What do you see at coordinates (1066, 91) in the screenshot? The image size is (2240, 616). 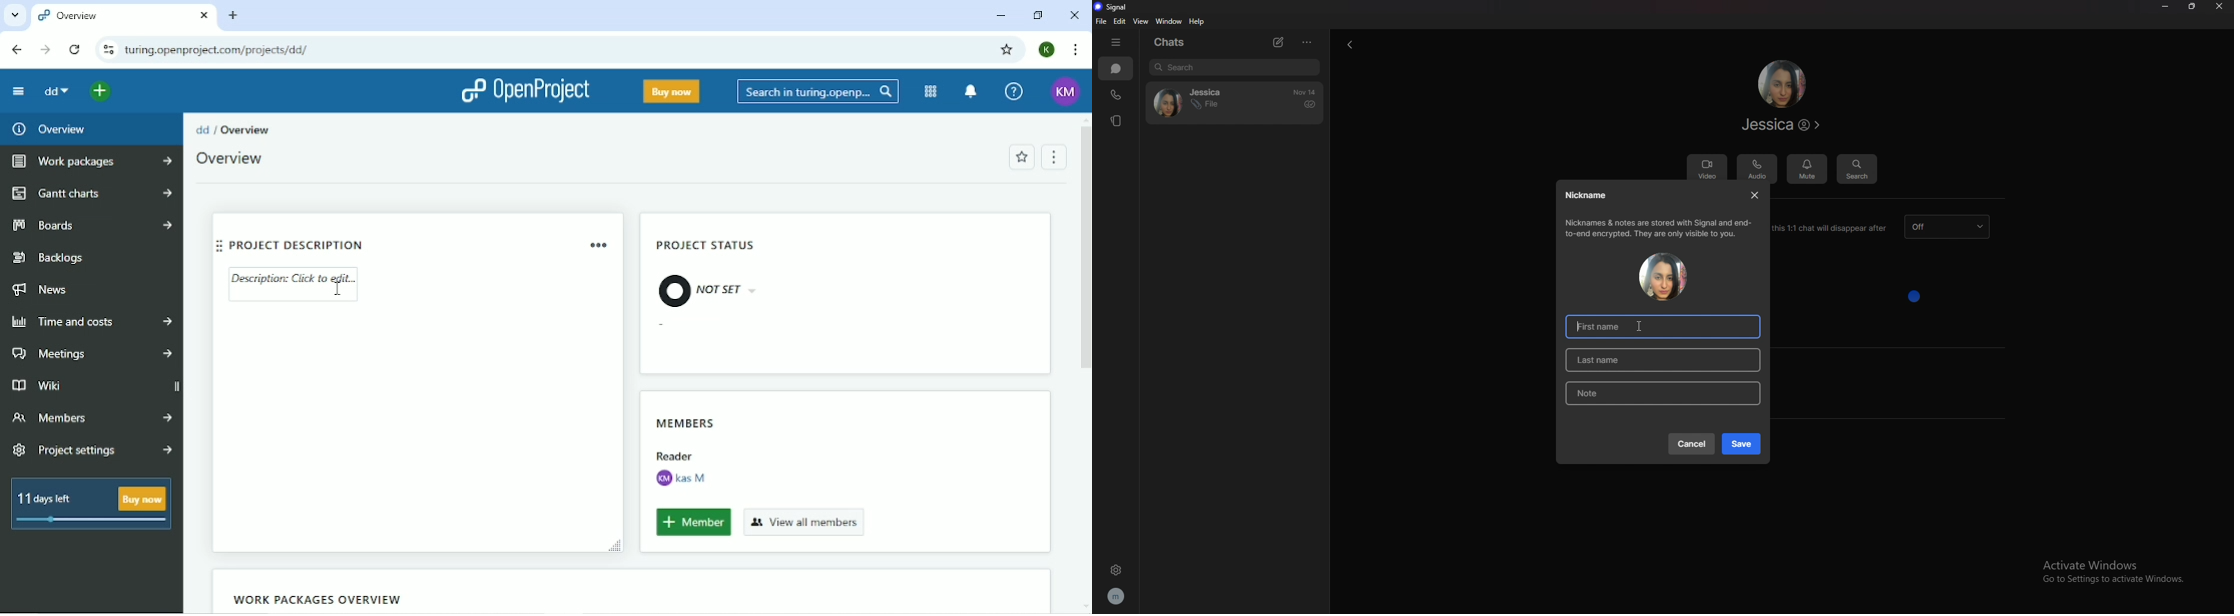 I see `Account` at bounding box center [1066, 91].